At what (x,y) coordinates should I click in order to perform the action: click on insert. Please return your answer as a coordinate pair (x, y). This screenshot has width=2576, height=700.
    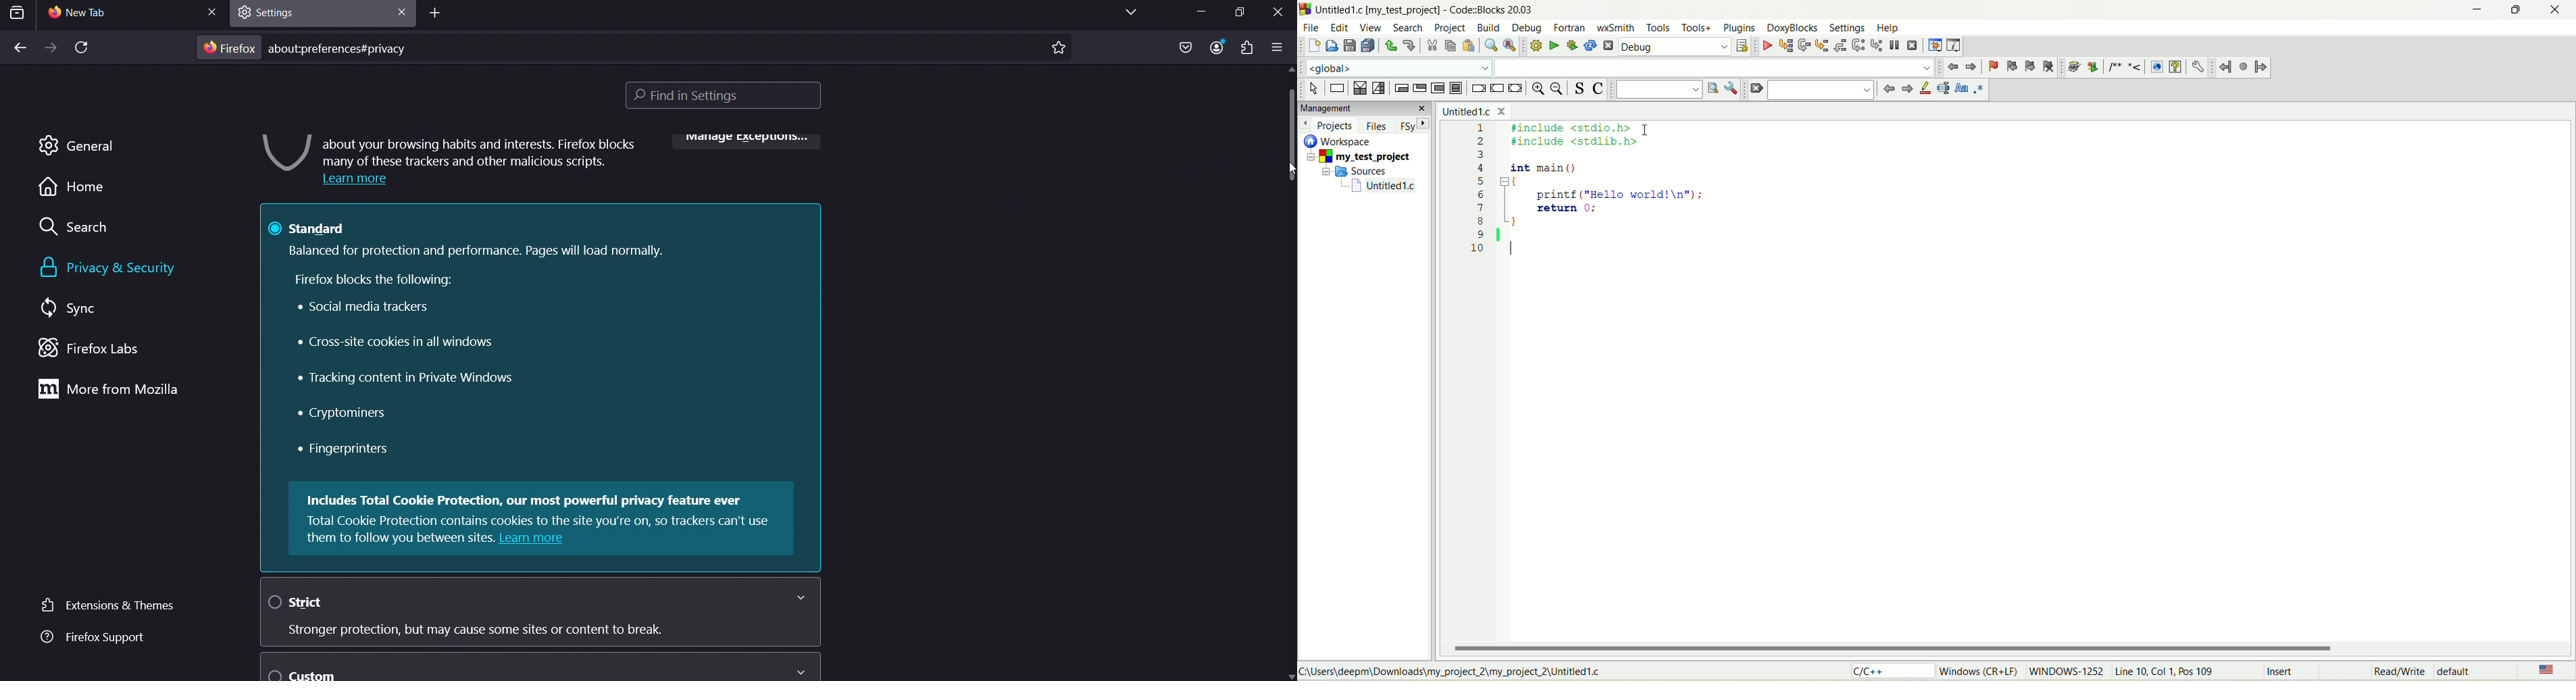
    Looking at the image, I should click on (2276, 671).